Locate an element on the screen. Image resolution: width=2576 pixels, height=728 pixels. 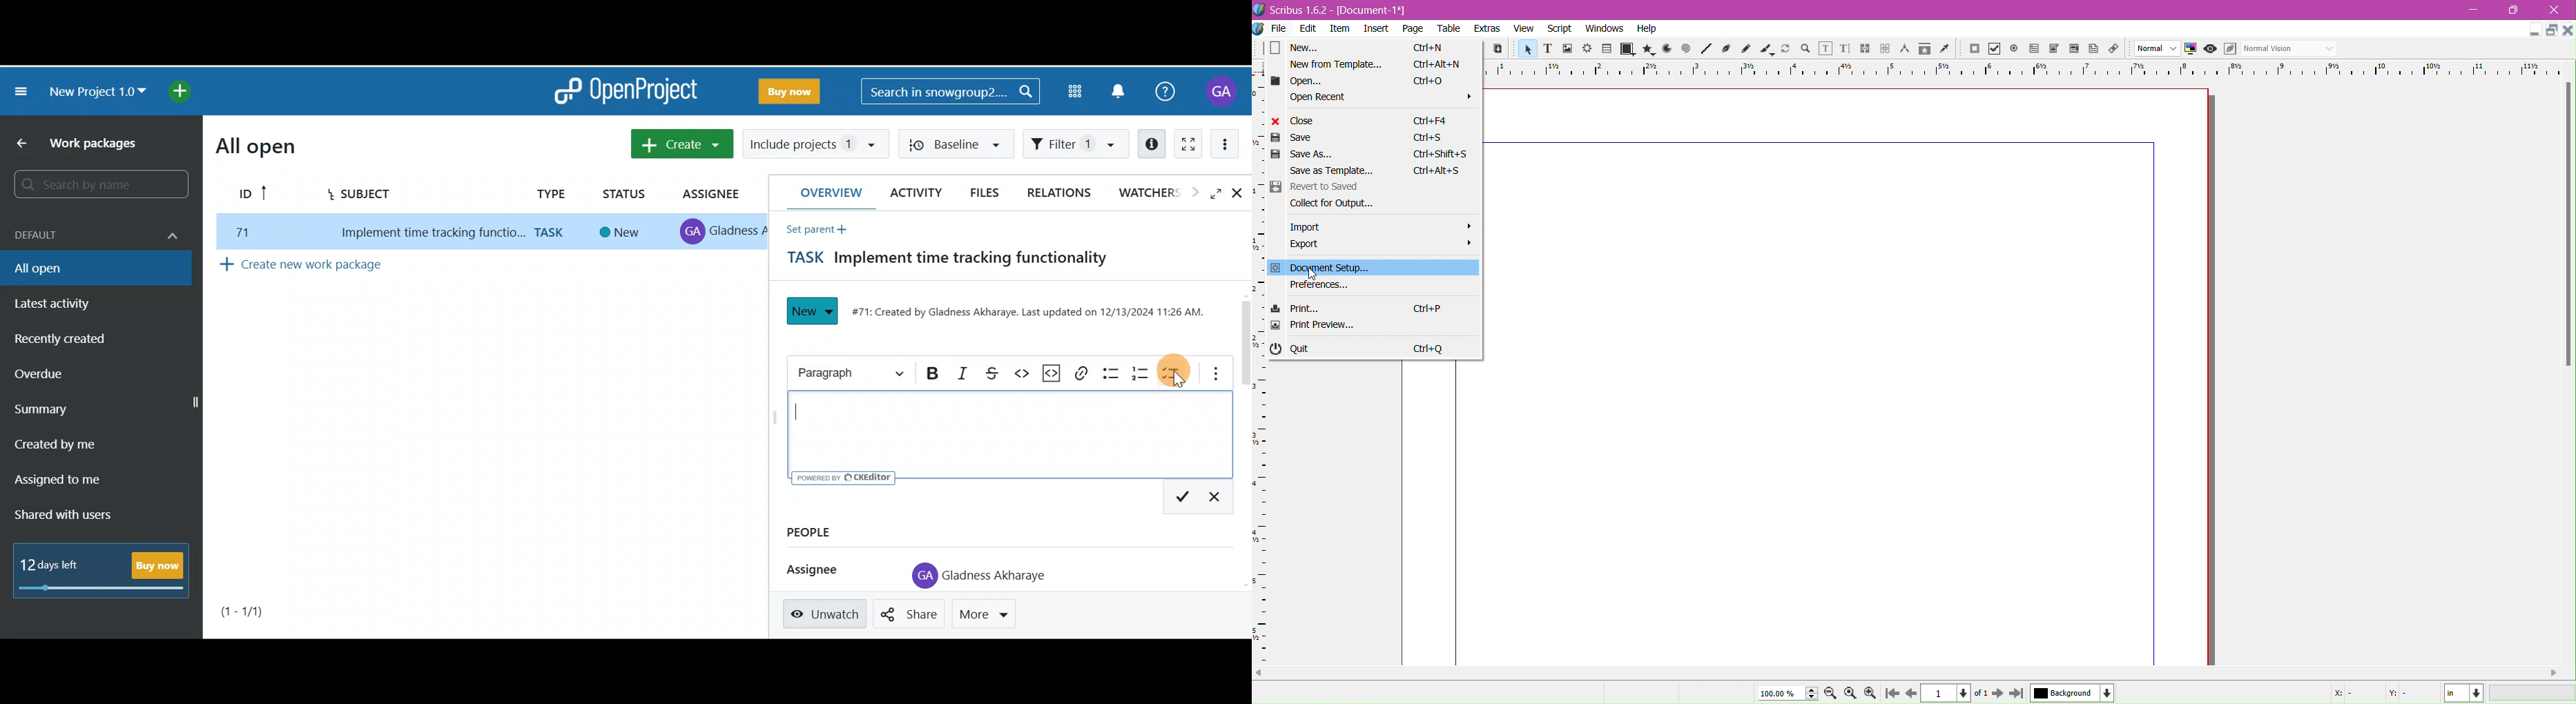
pdf push button is located at coordinates (1974, 49).